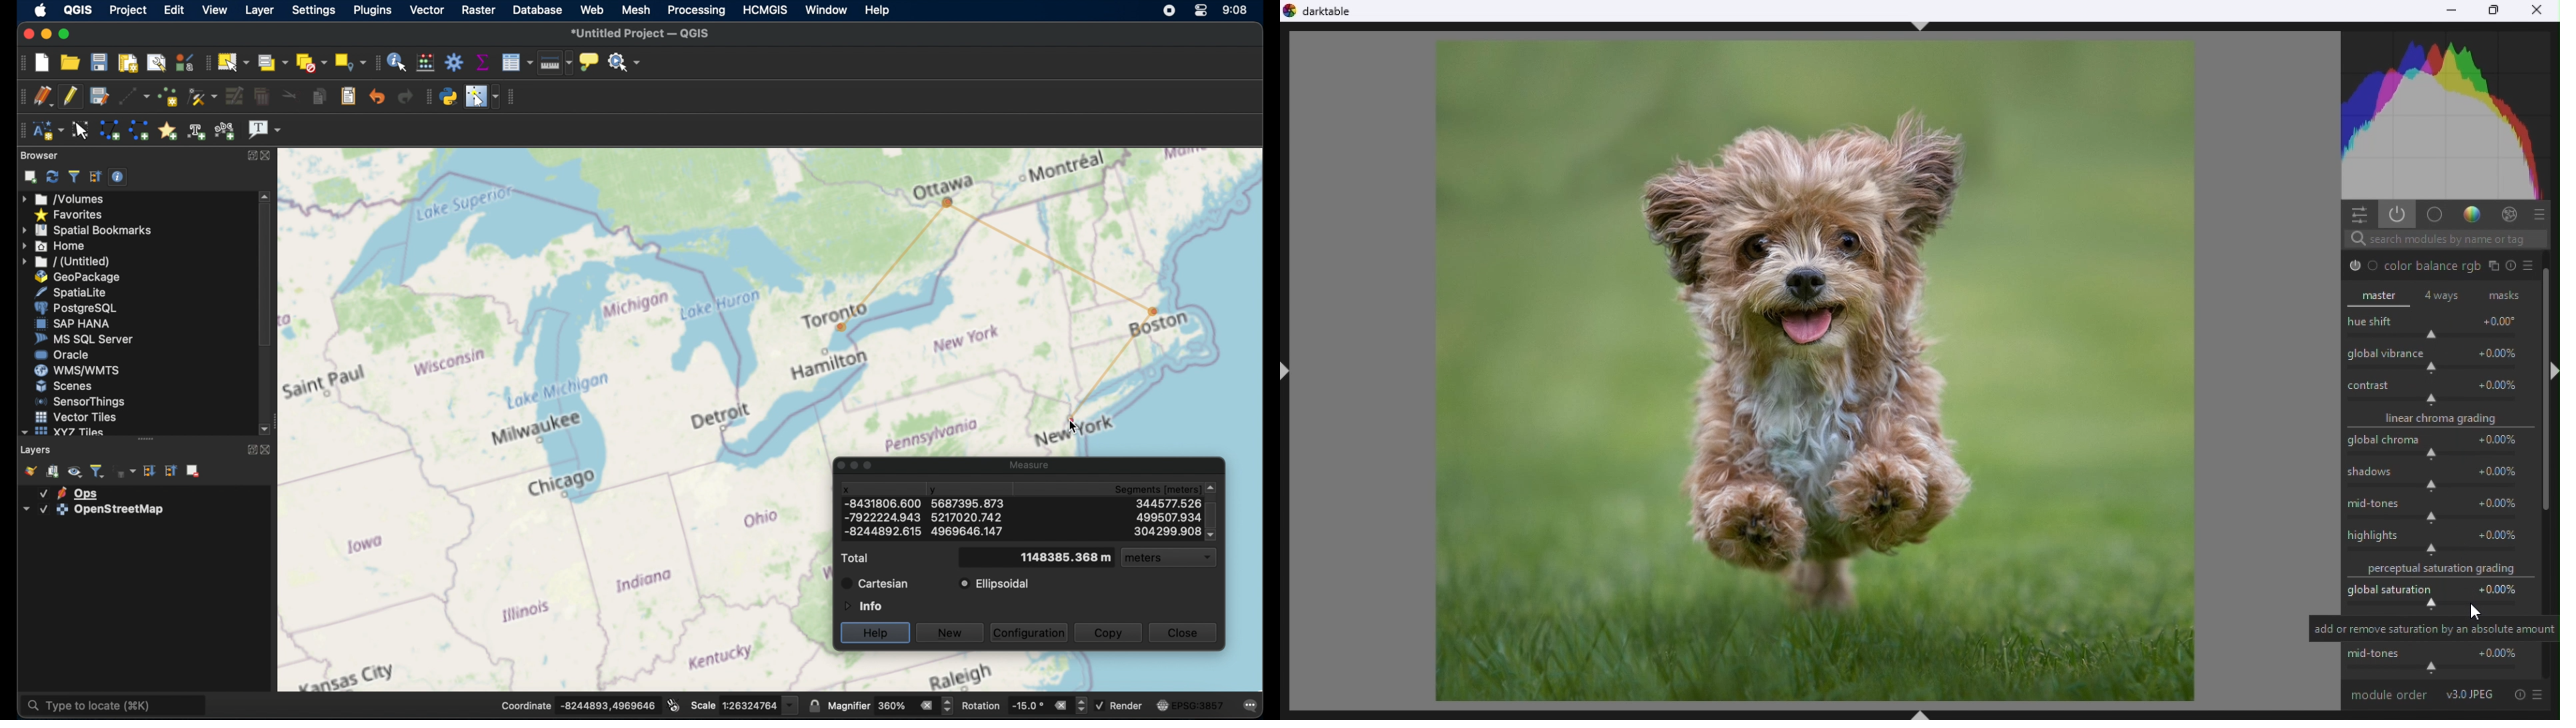 The width and height of the screenshot is (2576, 728). Describe the element at coordinates (75, 471) in the screenshot. I see `manage map themes` at that location.